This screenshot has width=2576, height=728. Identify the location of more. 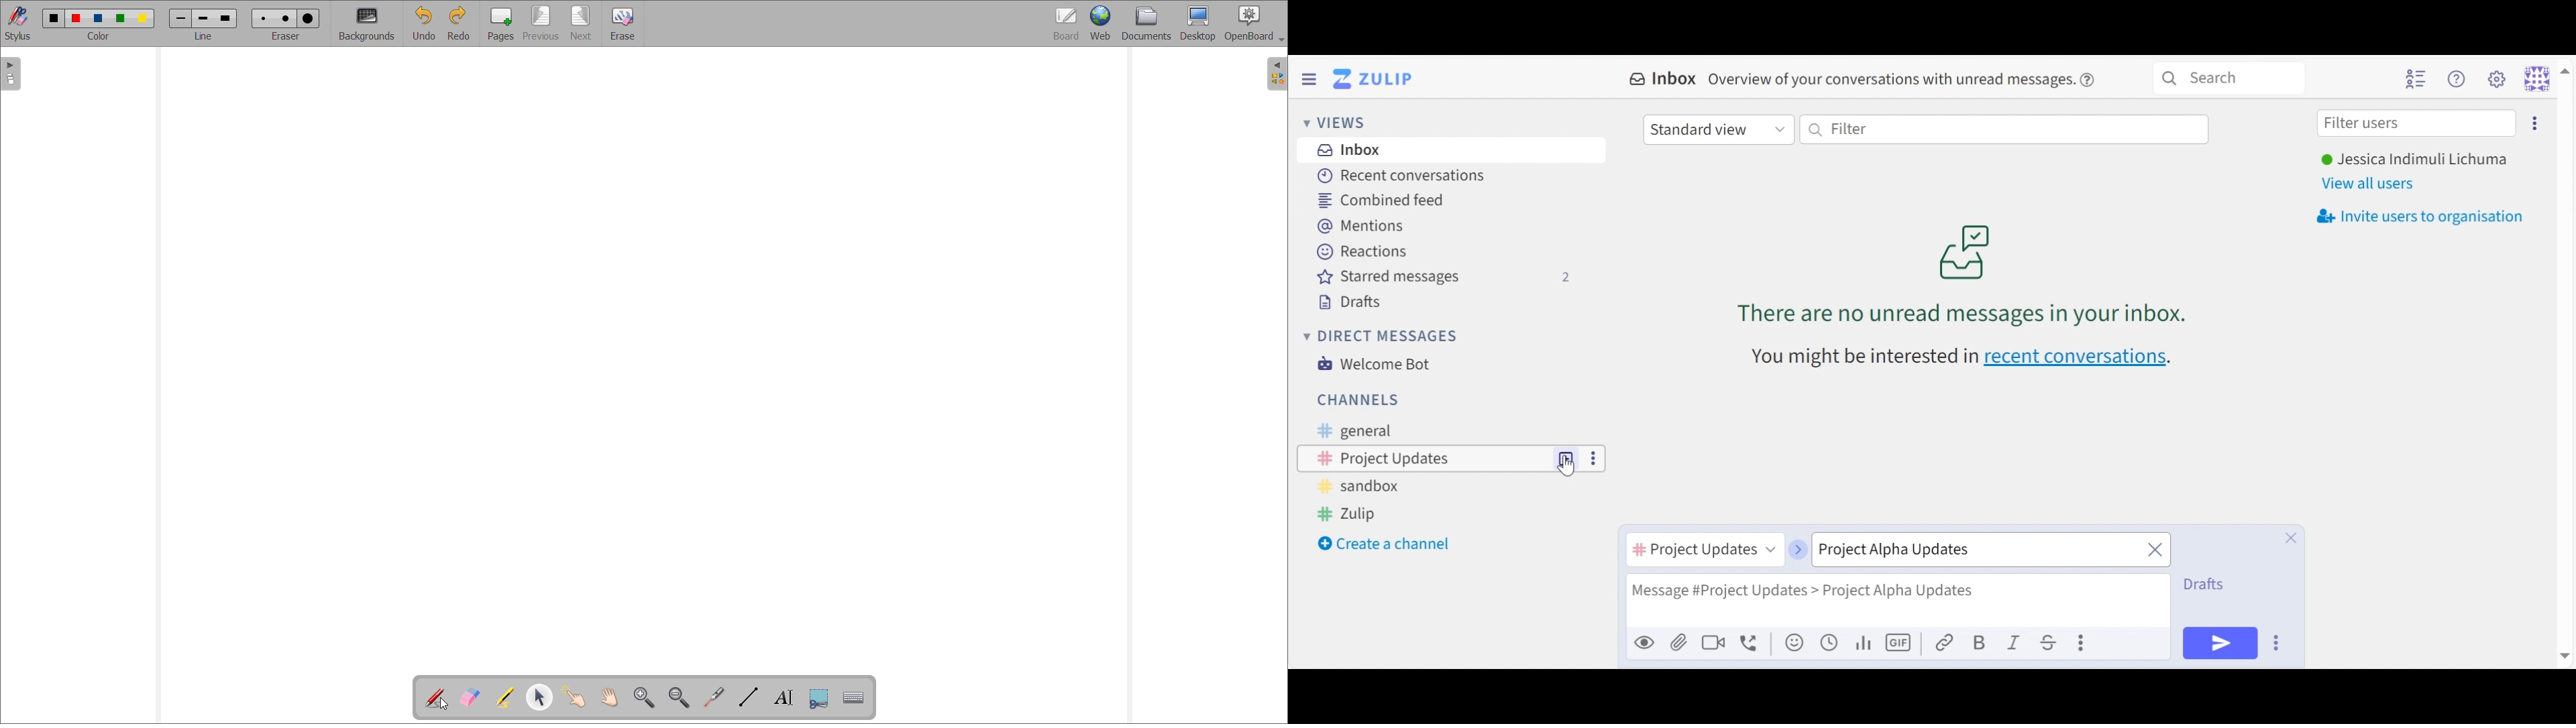
(1591, 457).